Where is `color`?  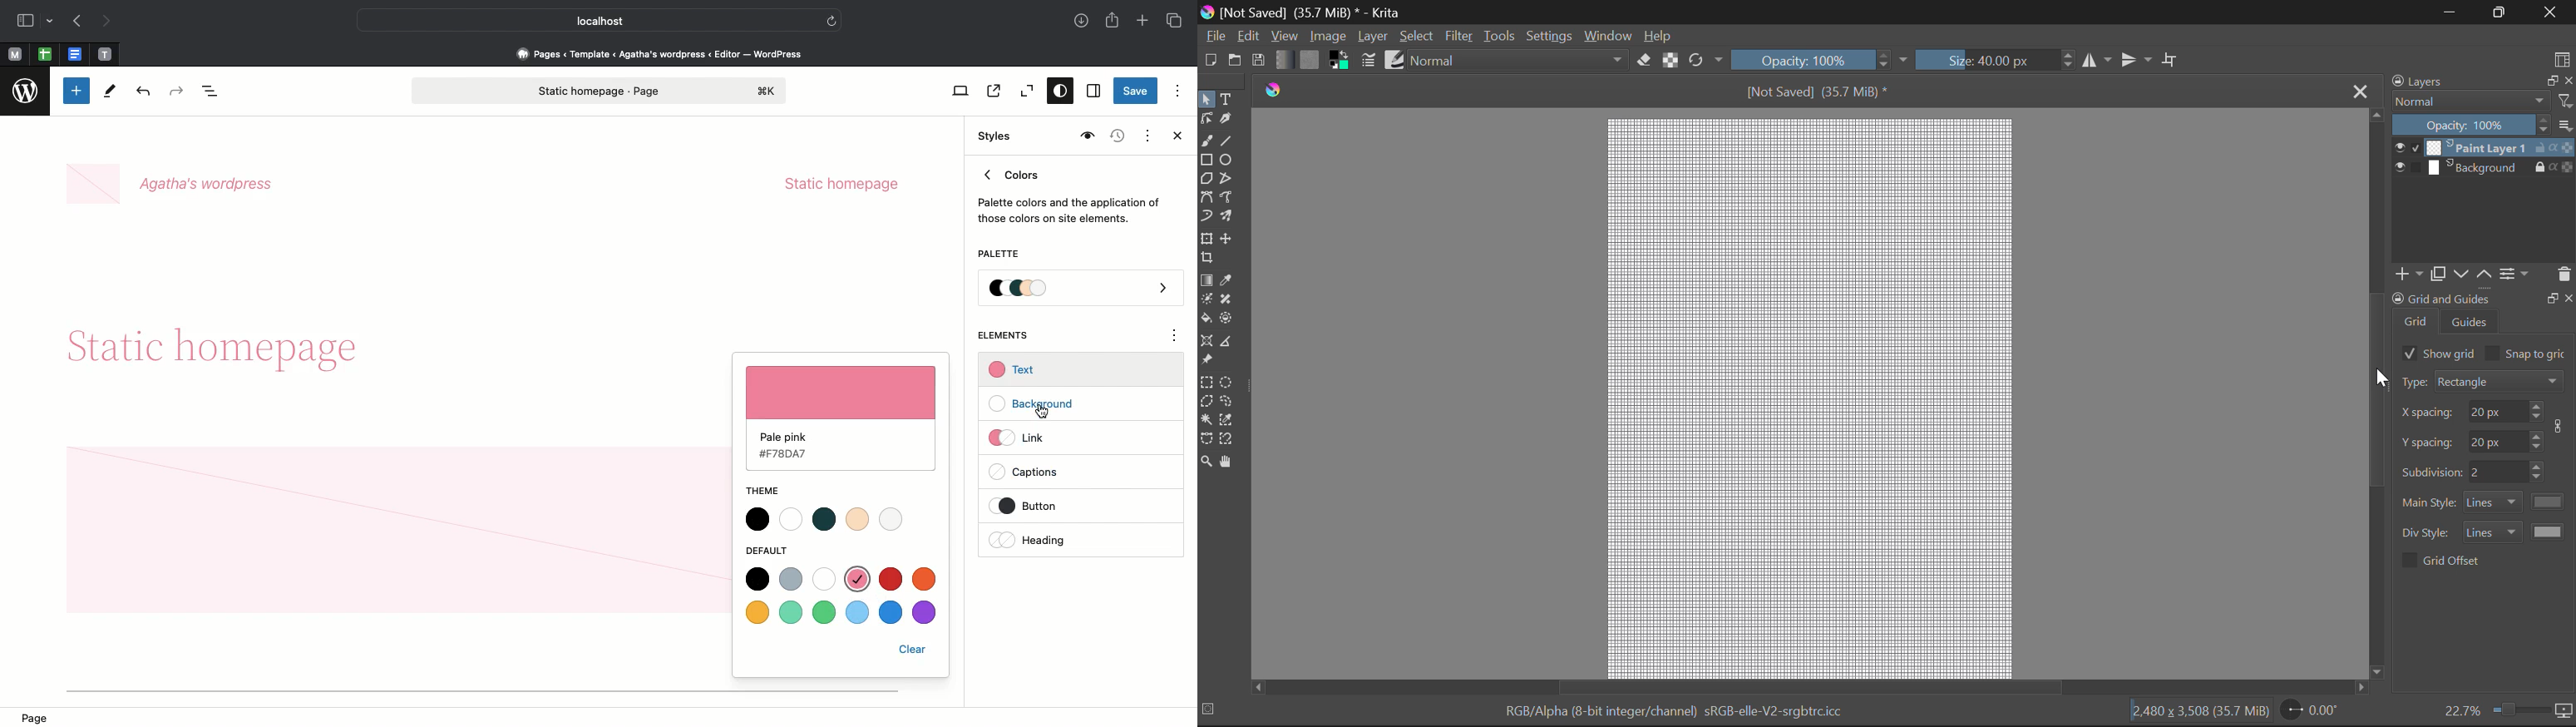
color is located at coordinates (2550, 531).